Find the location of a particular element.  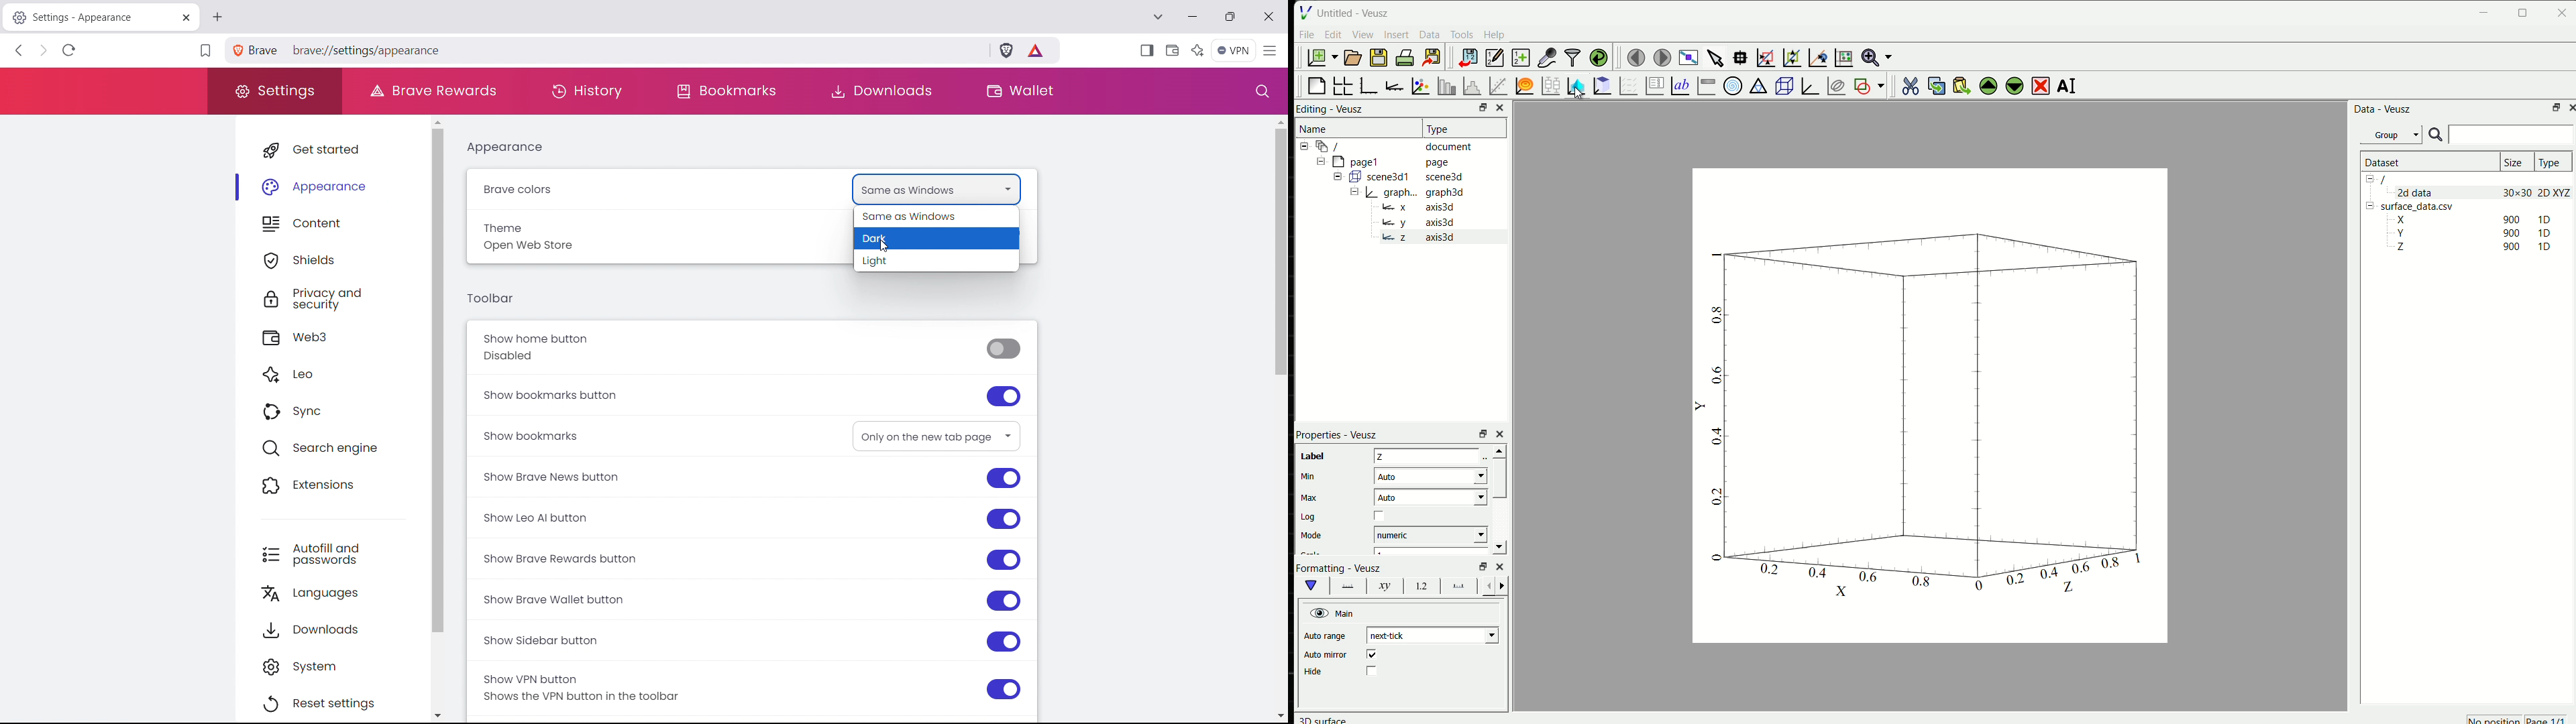

checkbox is located at coordinates (1379, 516).